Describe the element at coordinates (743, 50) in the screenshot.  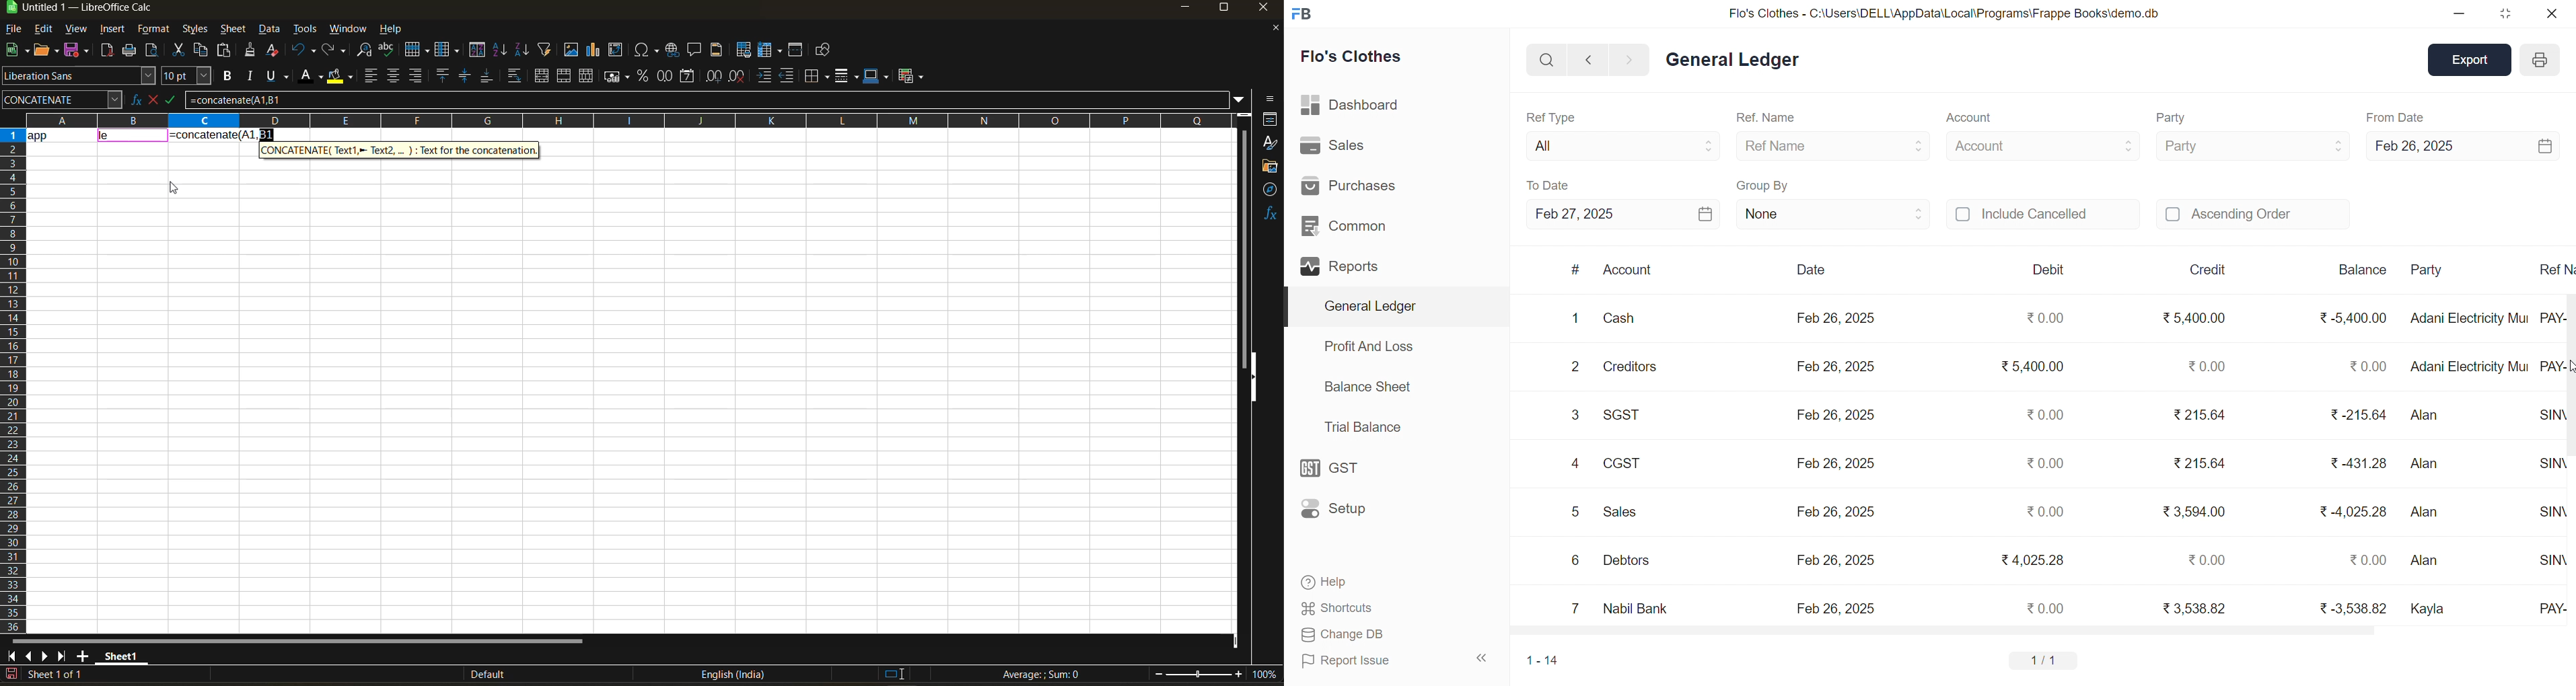
I see `define print area` at that location.